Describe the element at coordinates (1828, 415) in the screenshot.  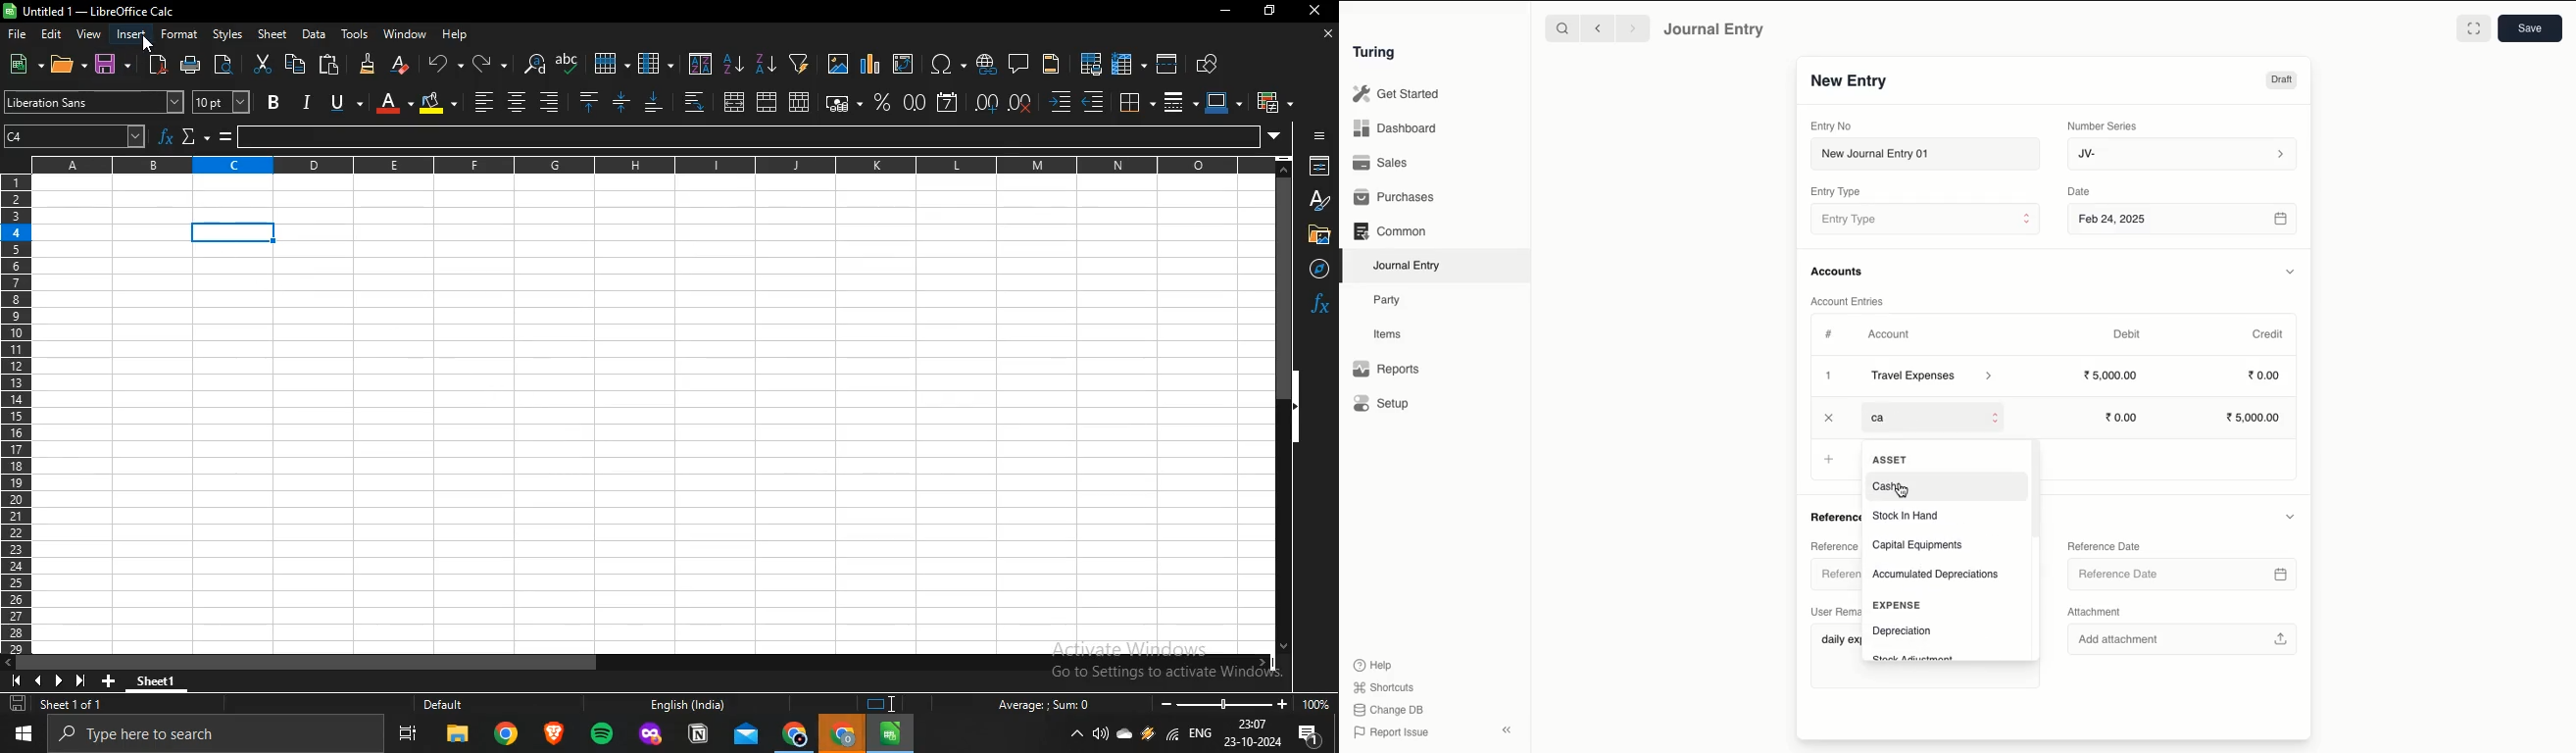
I see `Add` at that location.